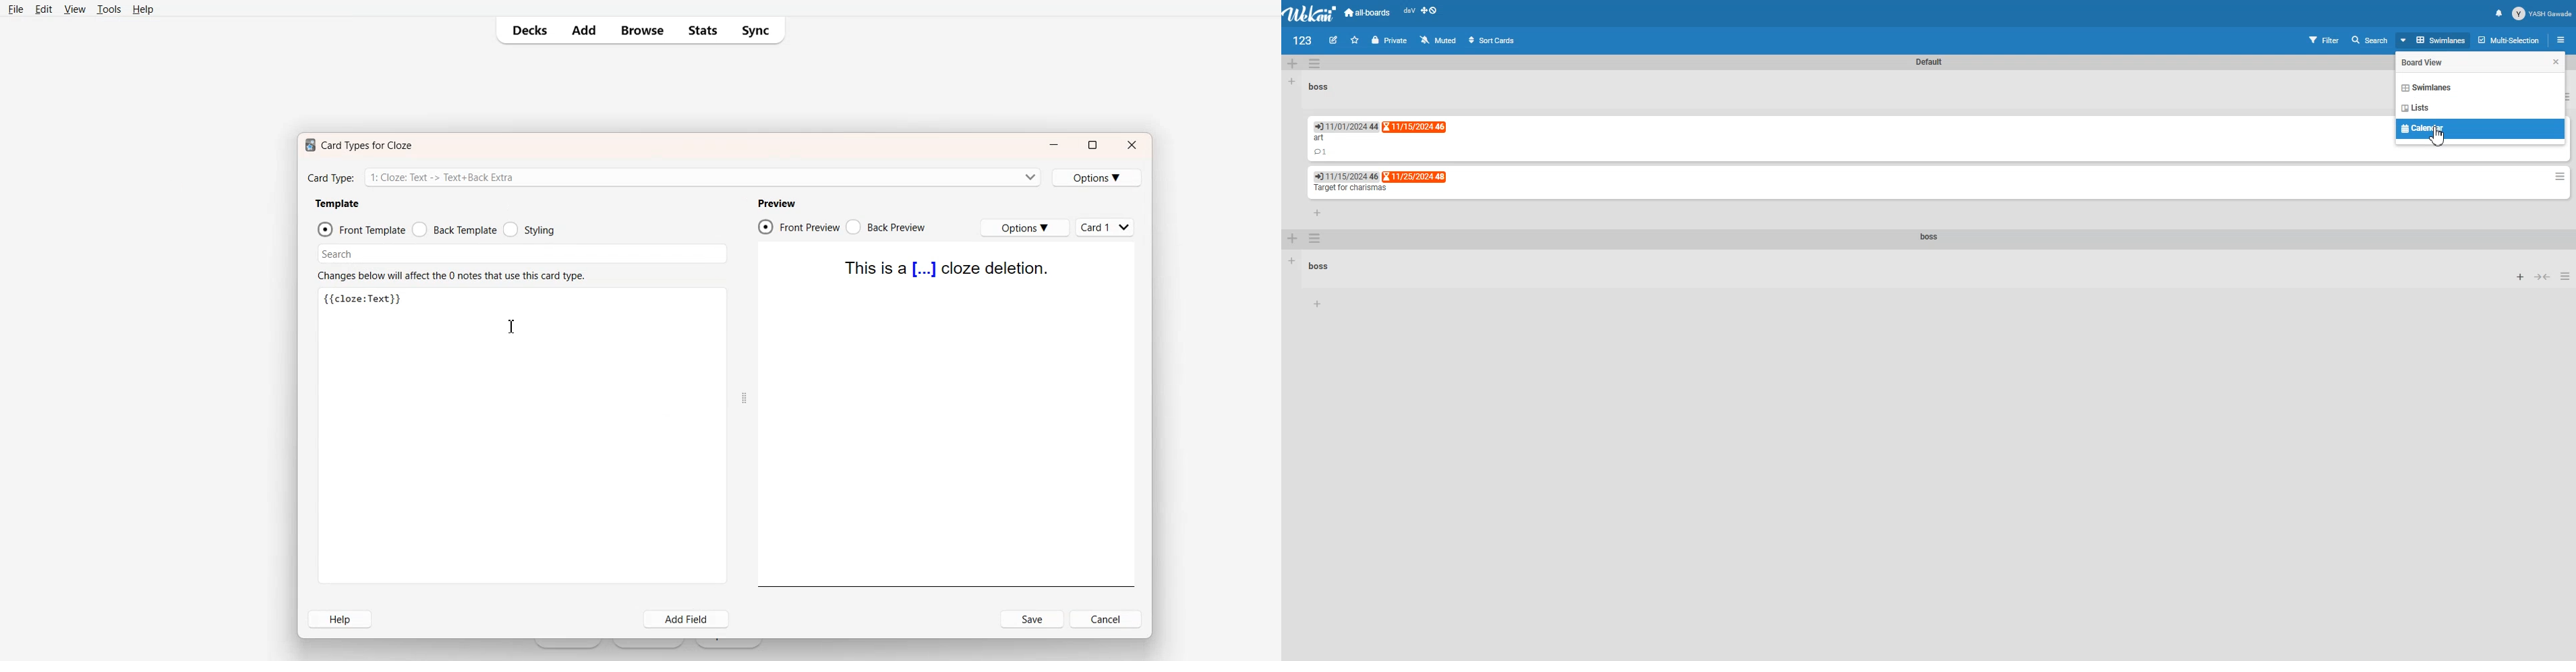  What do you see at coordinates (2542, 276) in the screenshot?
I see `Collapse` at bounding box center [2542, 276].